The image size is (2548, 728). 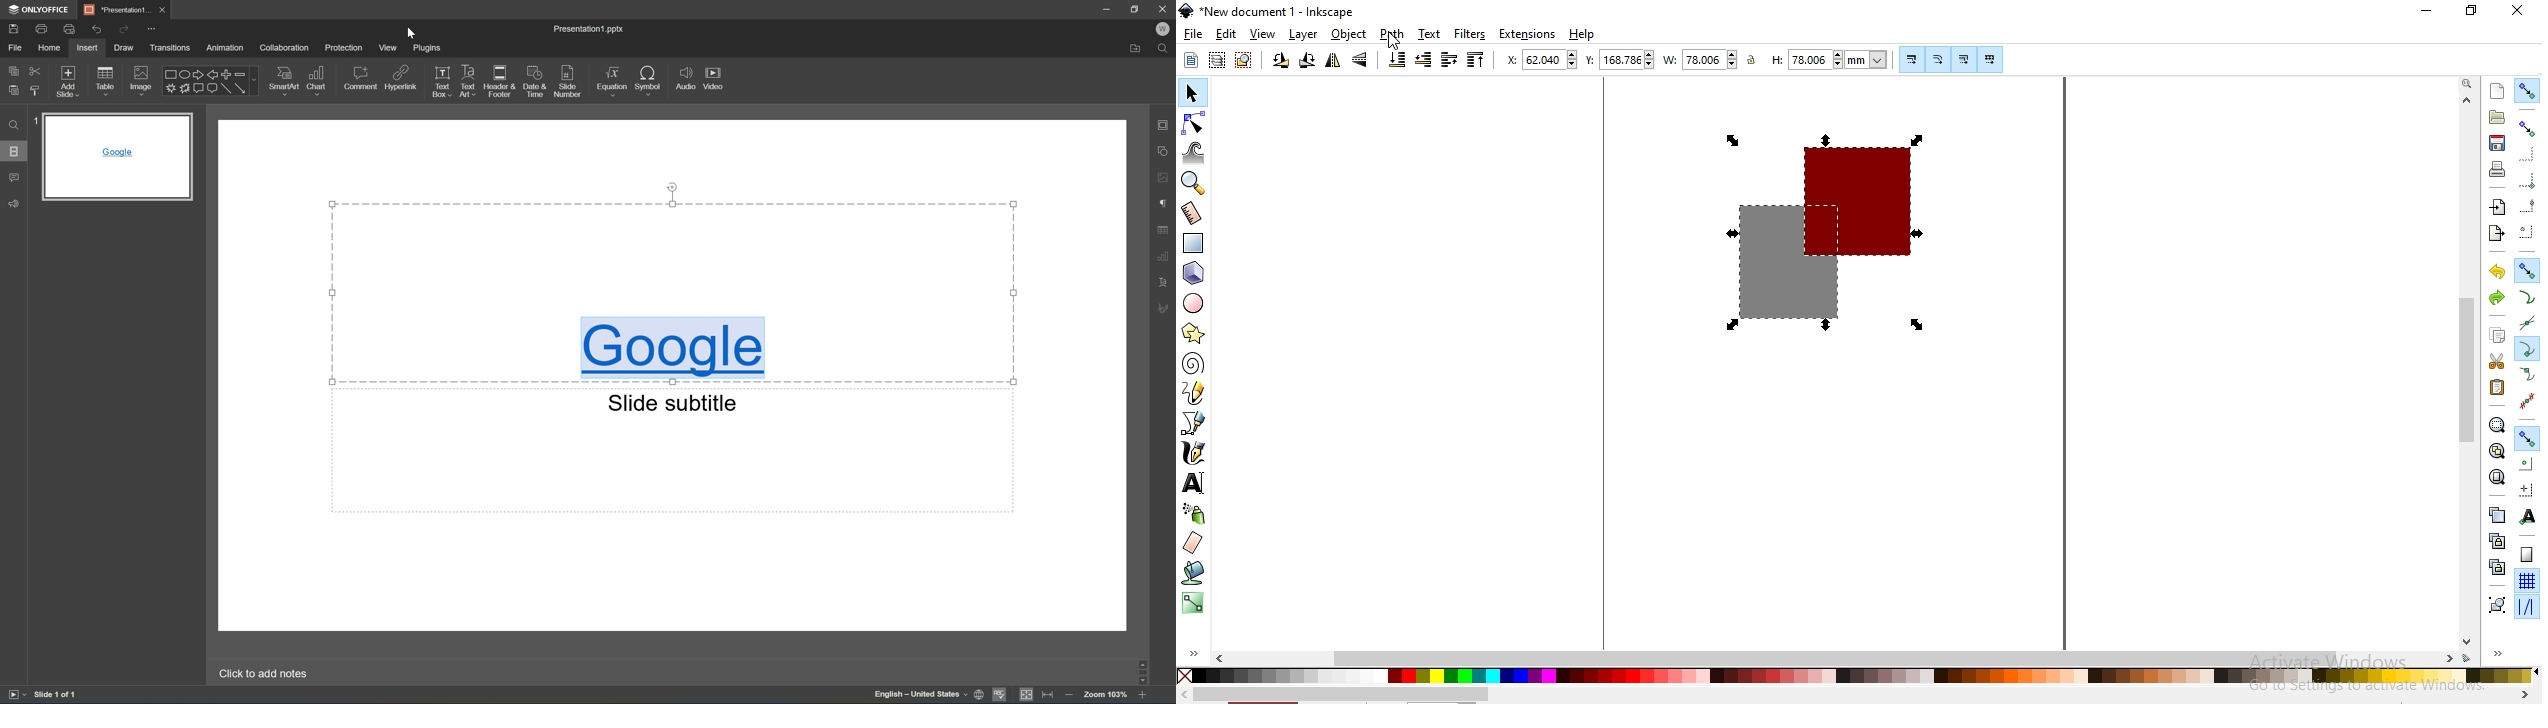 I want to click on Feedback and support, so click(x=13, y=203).